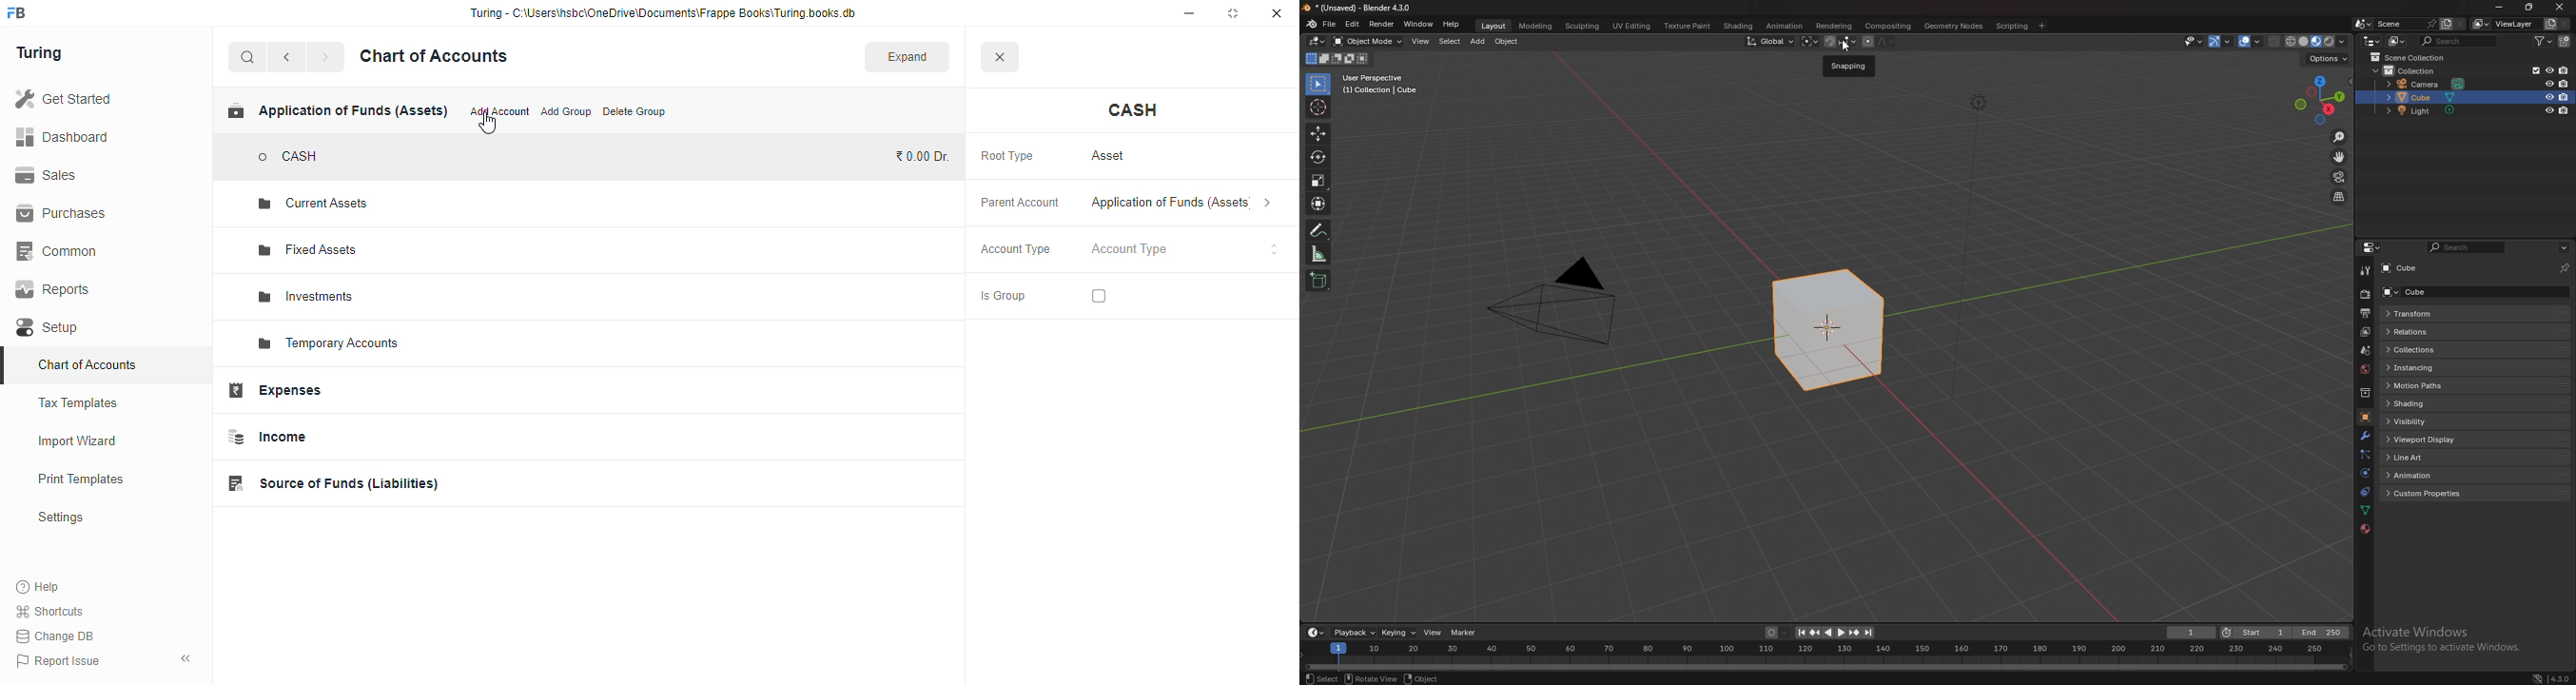 The height and width of the screenshot is (700, 2576). Describe the element at coordinates (2365, 529) in the screenshot. I see `material` at that location.